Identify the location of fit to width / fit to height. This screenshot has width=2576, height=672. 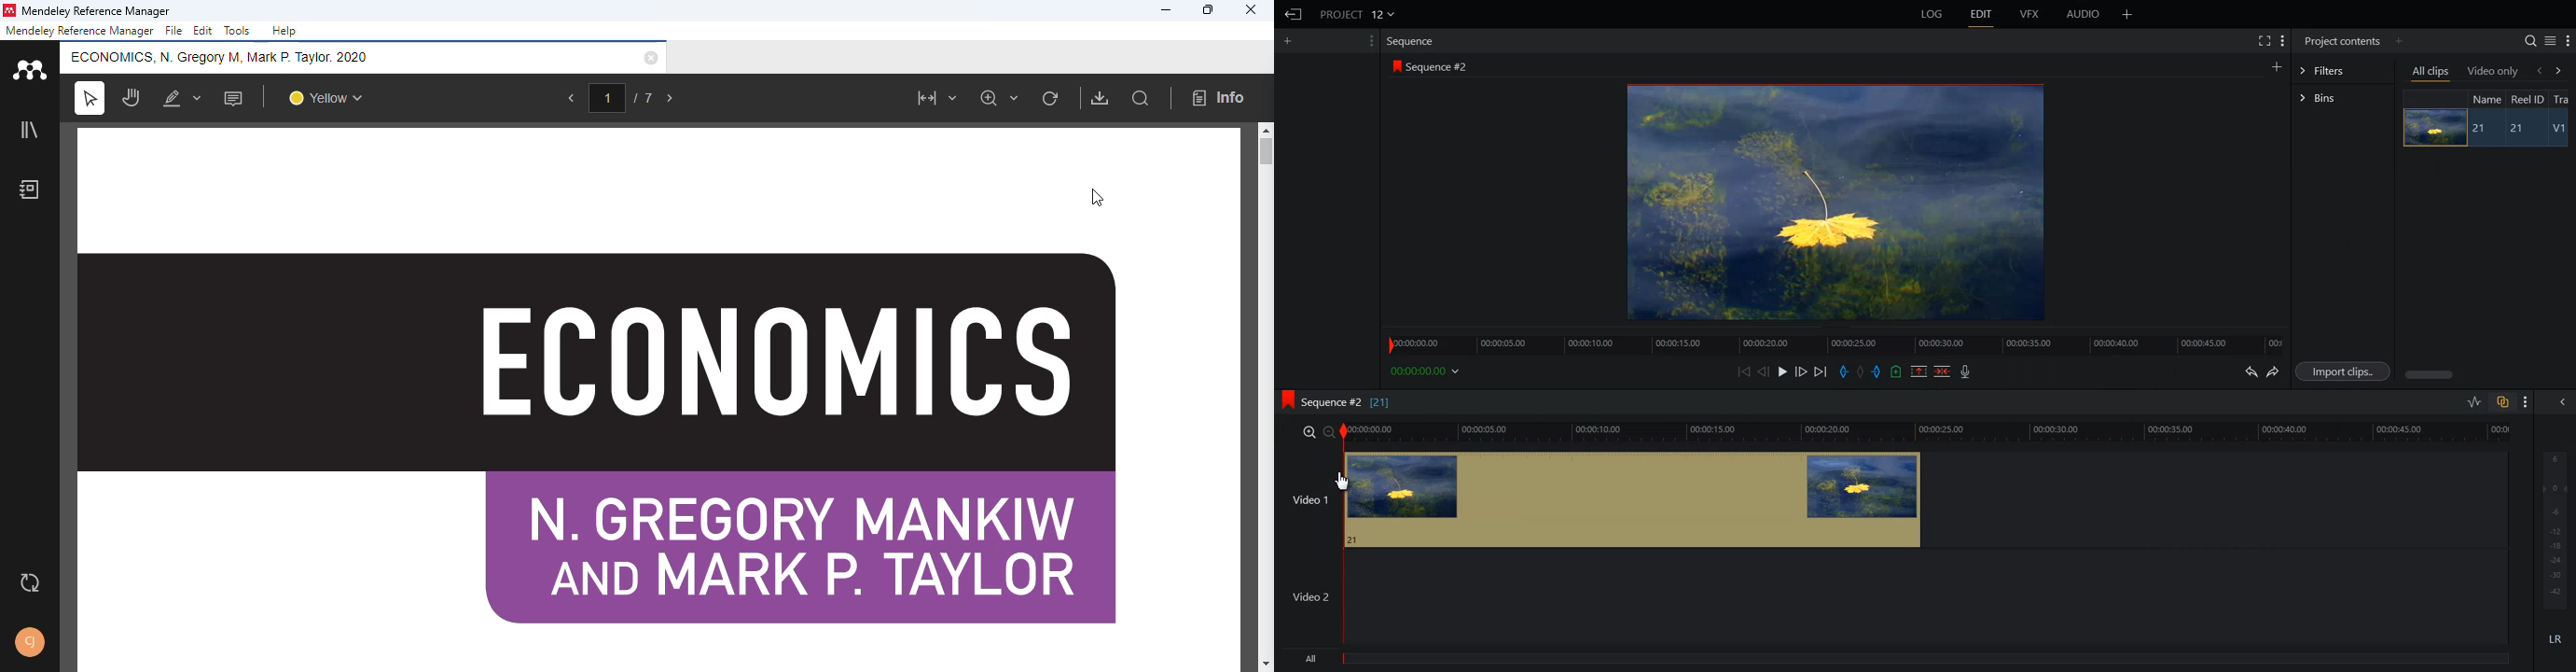
(936, 98).